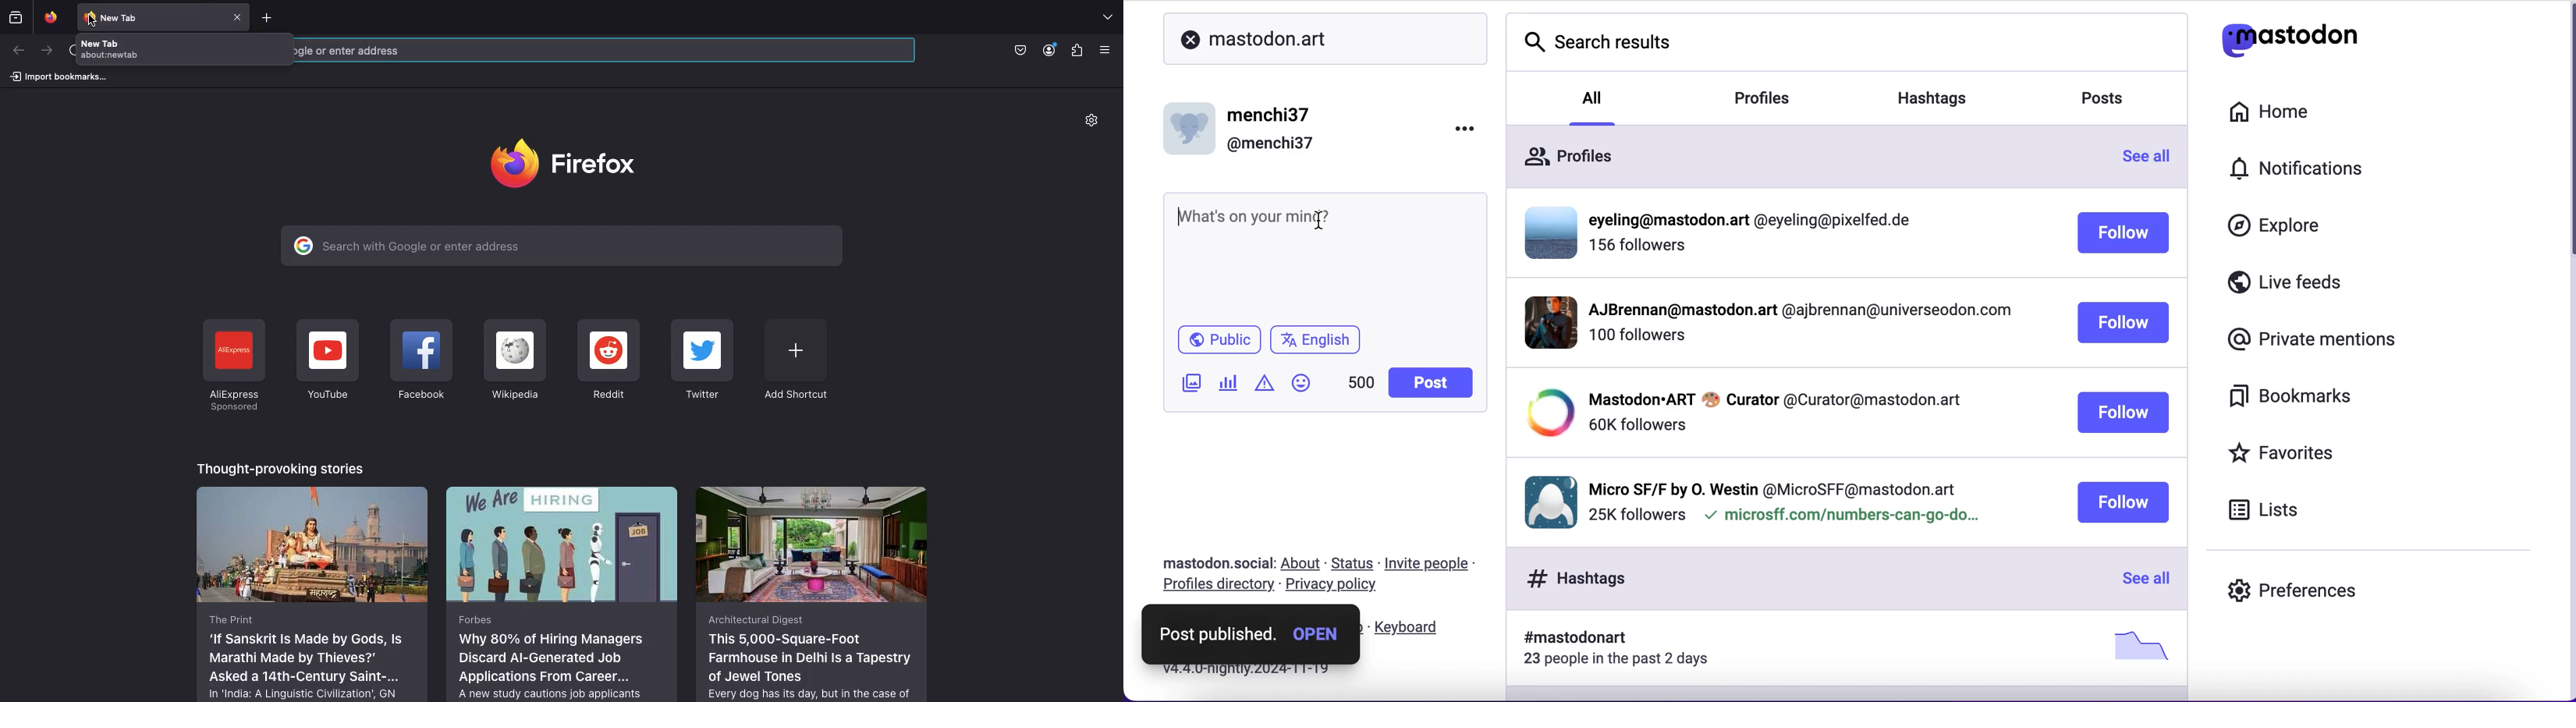  I want to click on List all tabs, so click(1107, 18).